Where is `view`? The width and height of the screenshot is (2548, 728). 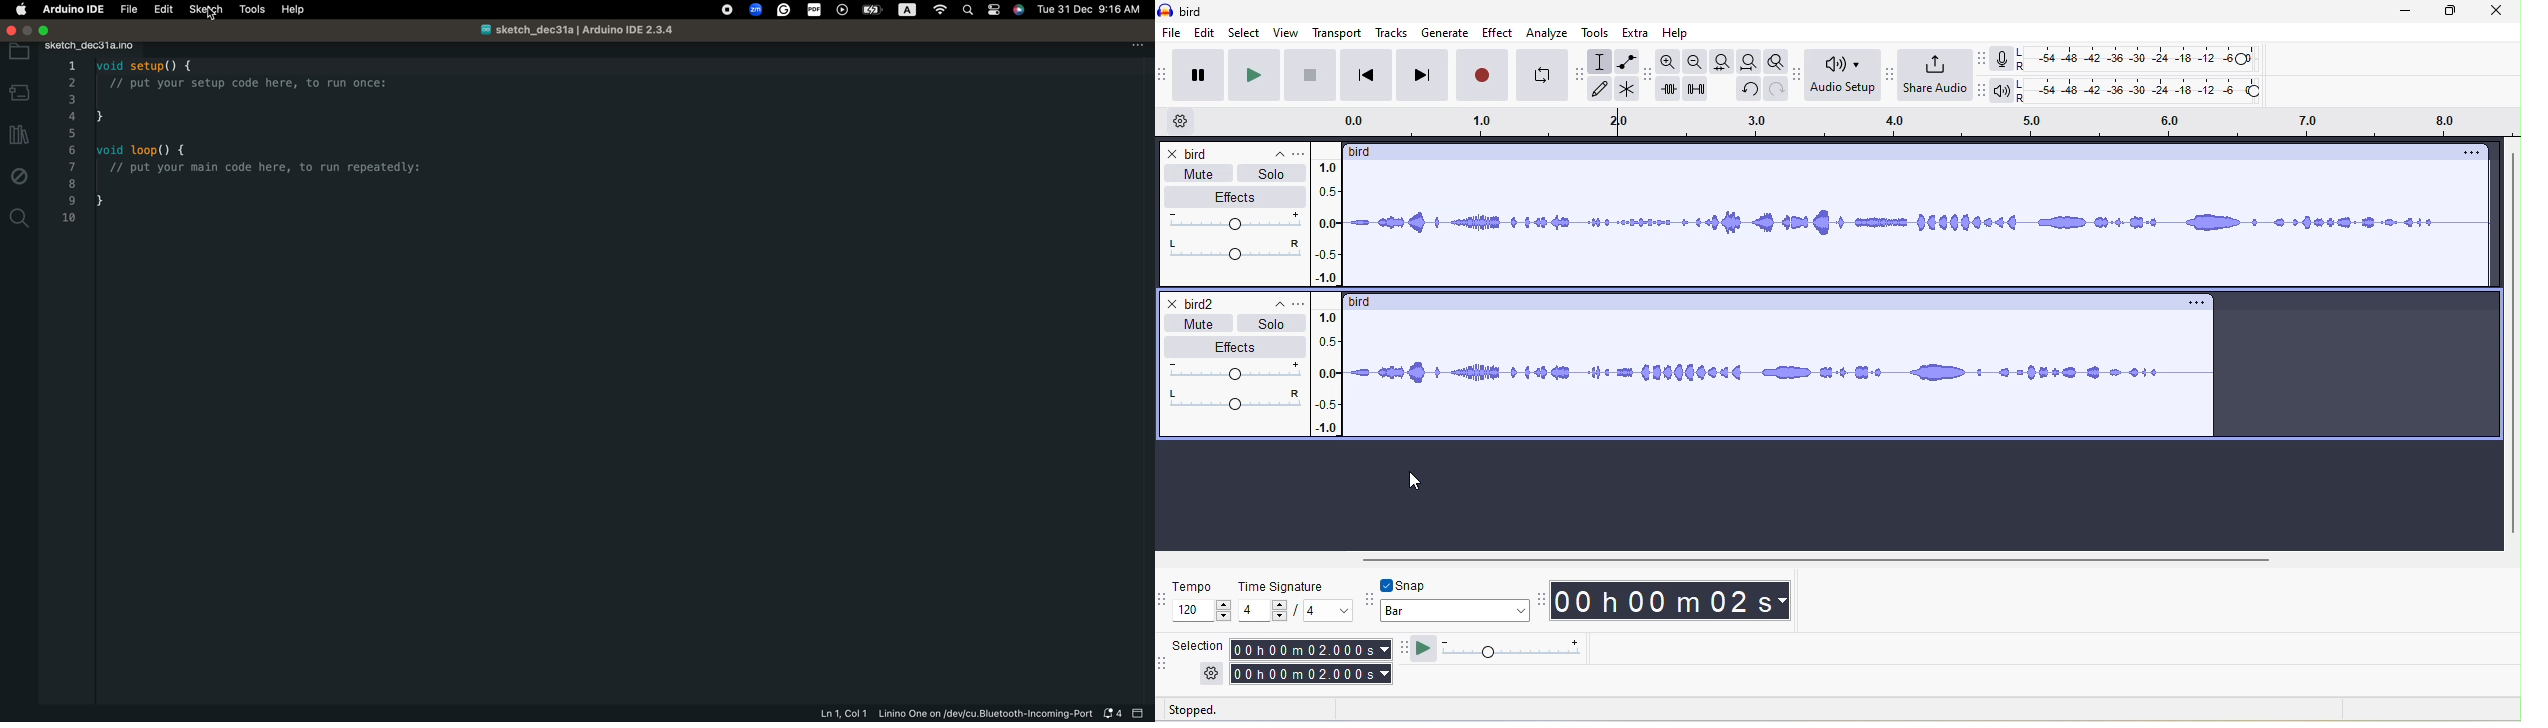
view is located at coordinates (1285, 34).